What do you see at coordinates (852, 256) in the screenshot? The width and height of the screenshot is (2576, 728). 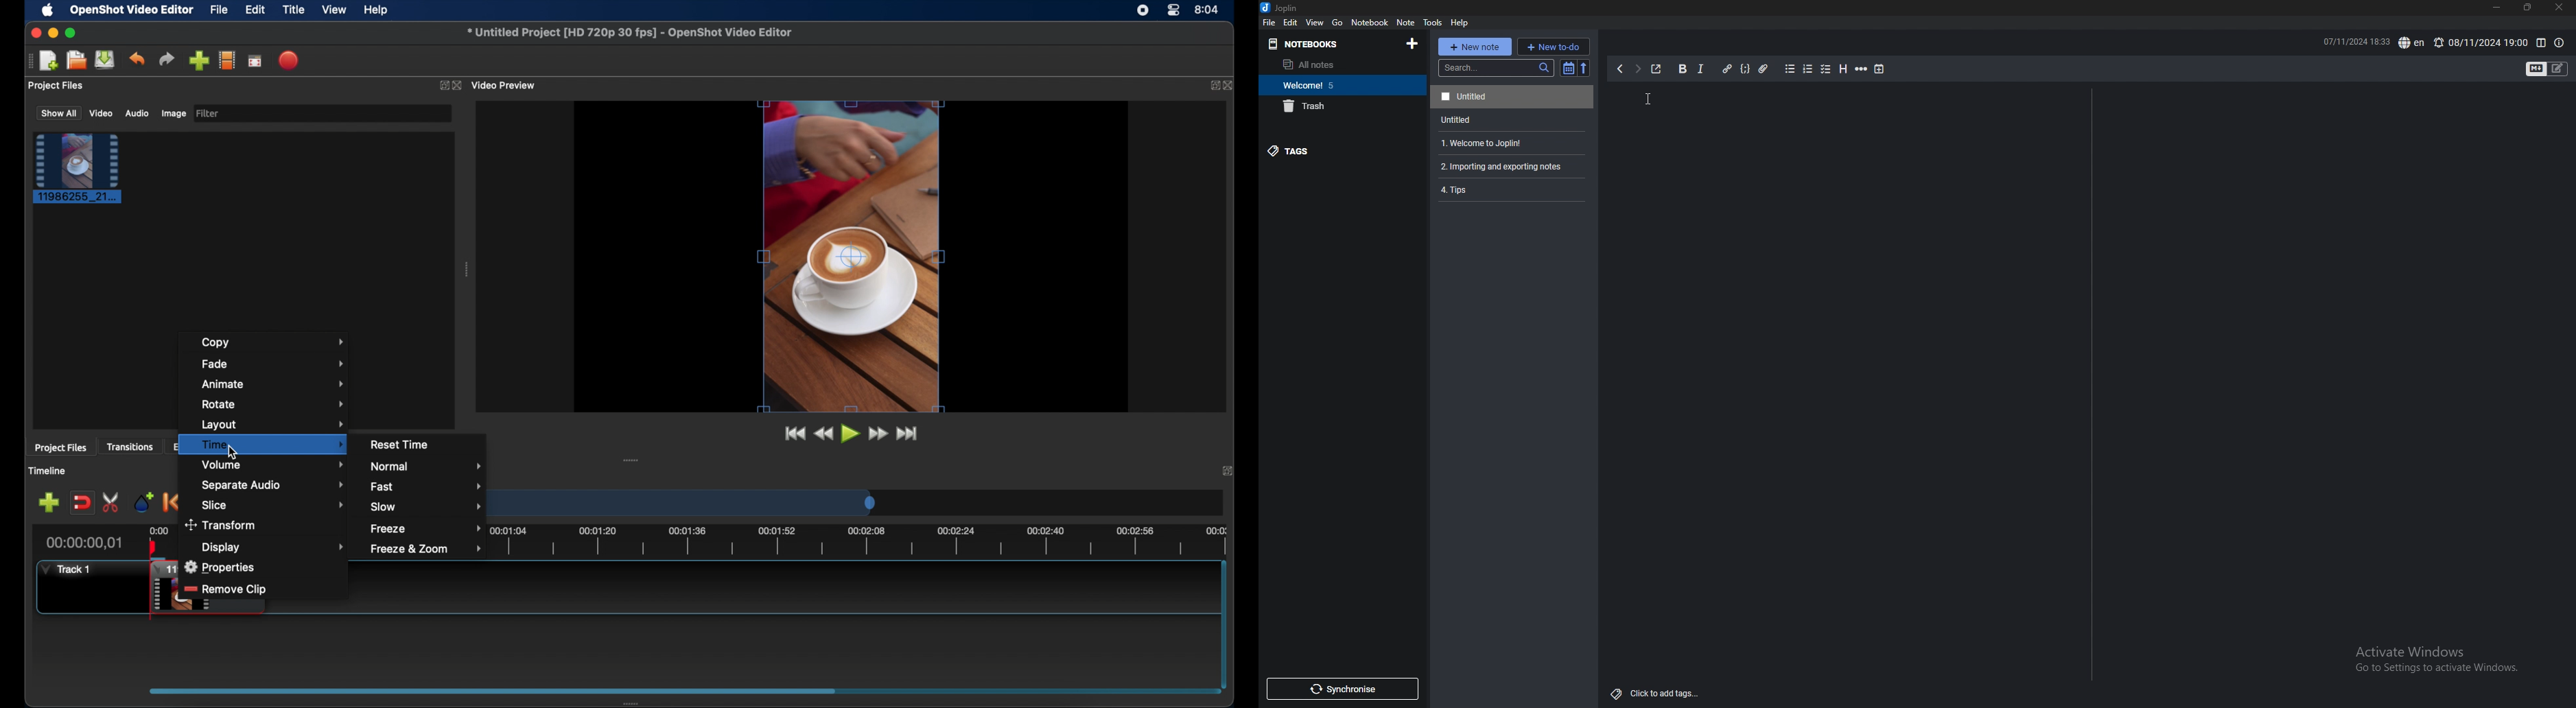 I see `video preview` at bounding box center [852, 256].